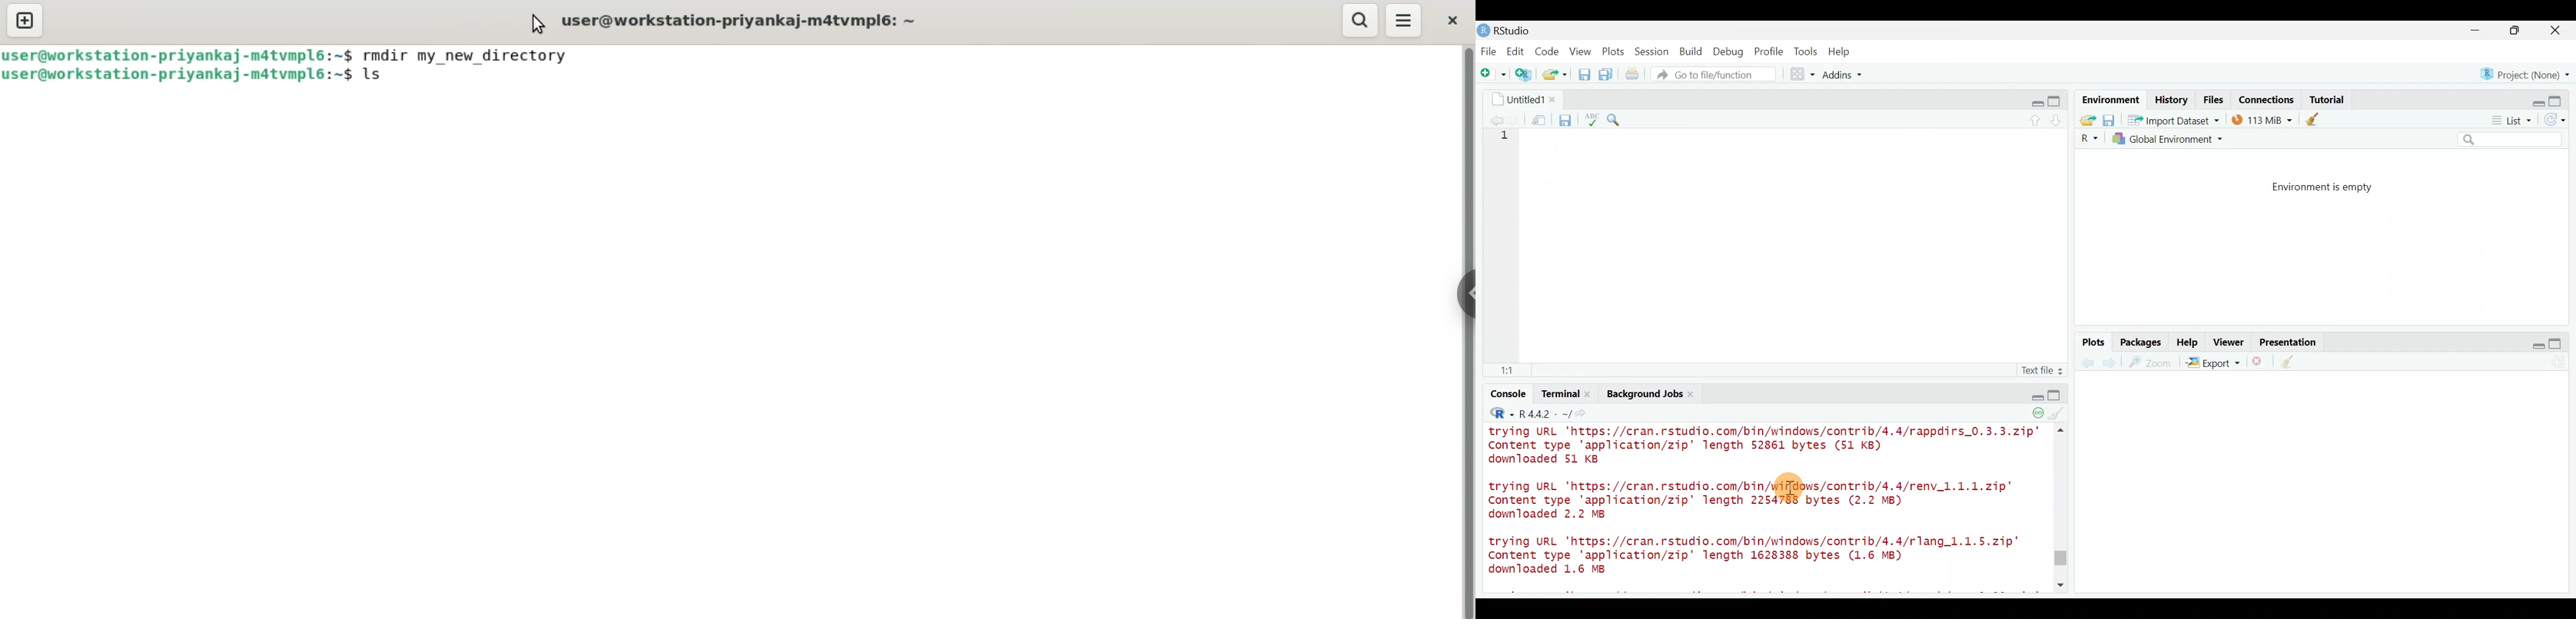 The image size is (2576, 644). I want to click on R 4.4.2, so click(1544, 413).